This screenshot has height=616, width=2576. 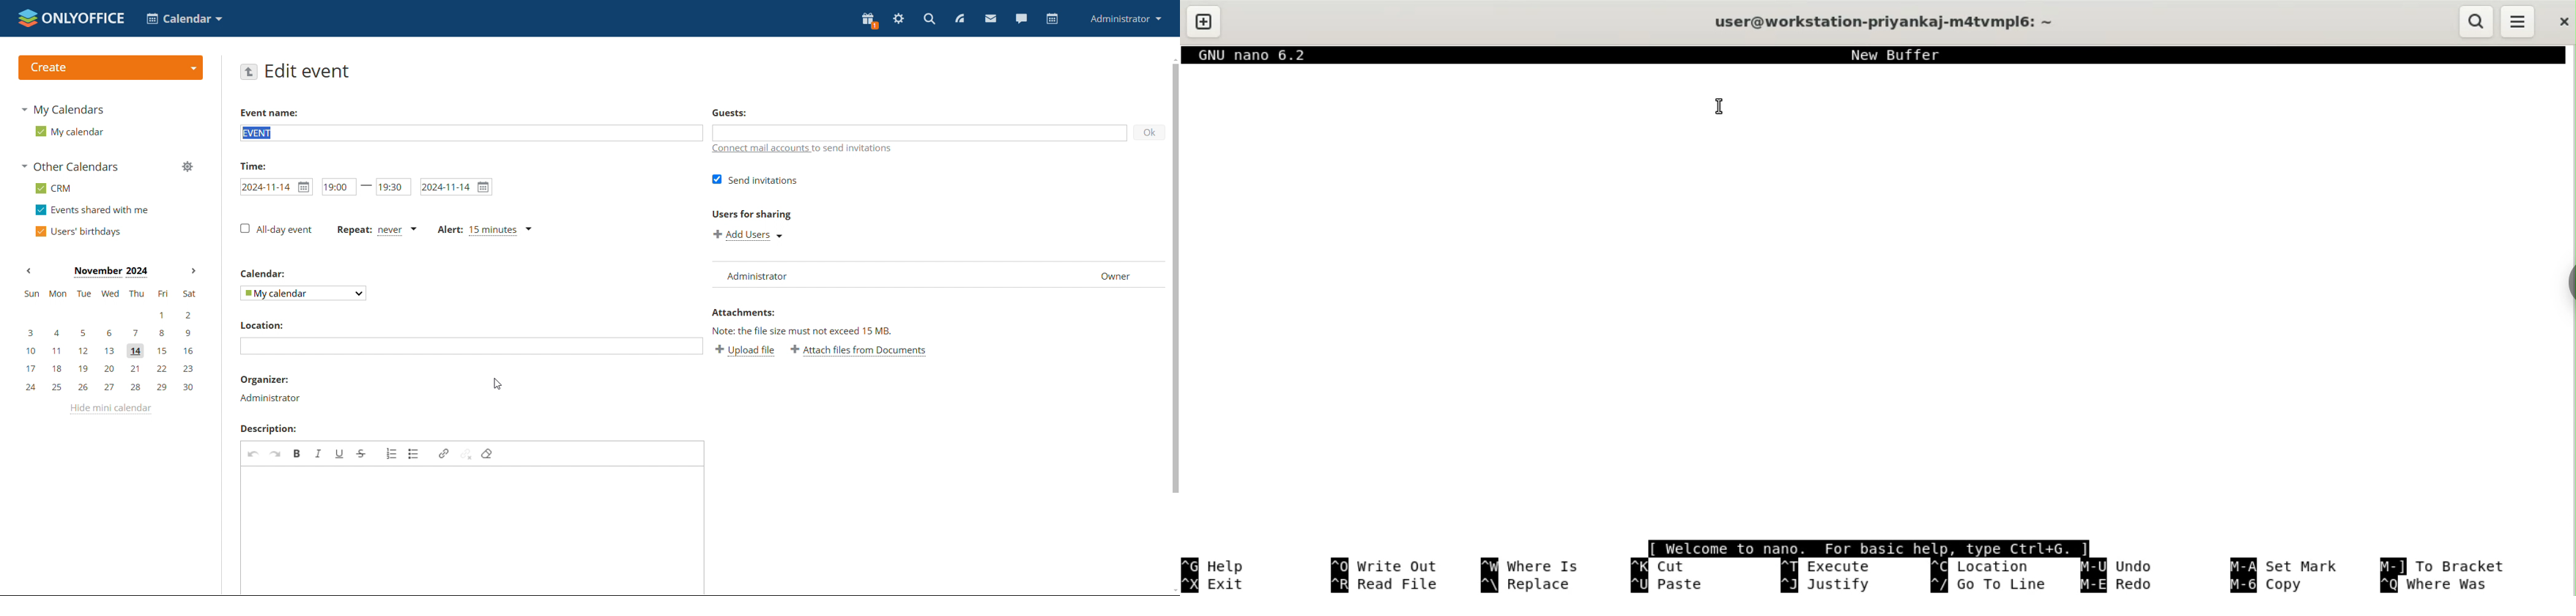 What do you see at coordinates (500, 385) in the screenshot?
I see `cursor` at bounding box center [500, 385].